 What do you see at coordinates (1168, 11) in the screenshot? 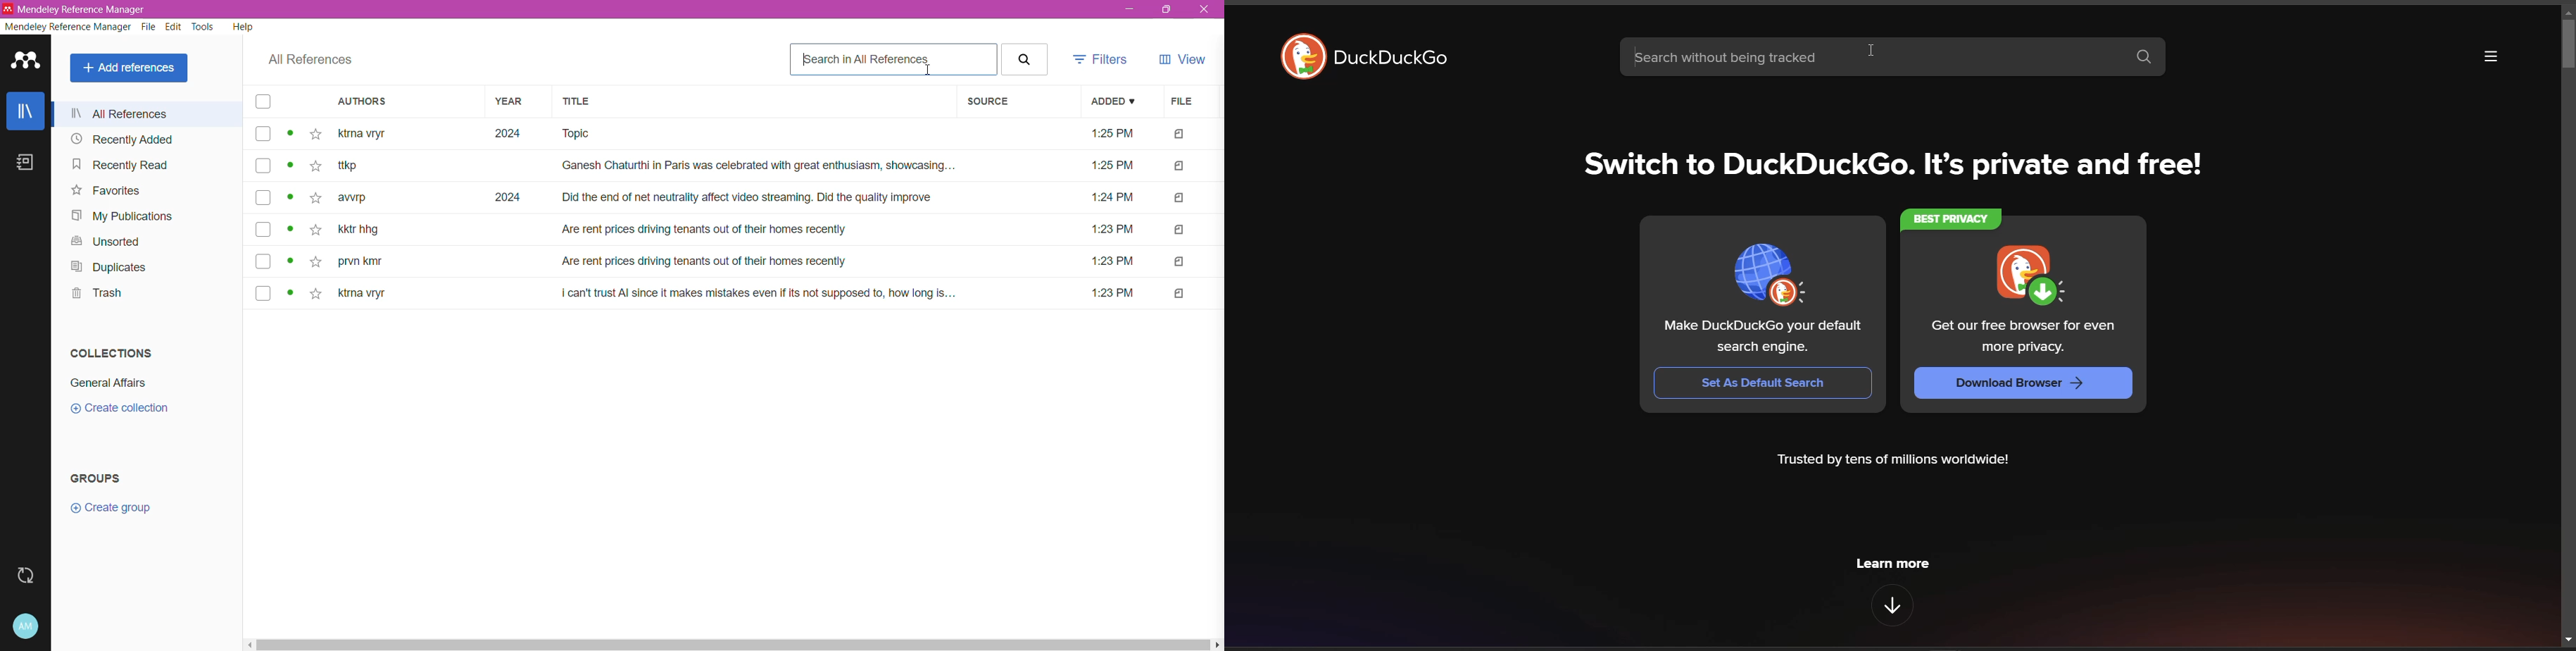
I see `Restore Down` at bounding box center [1168, 11].